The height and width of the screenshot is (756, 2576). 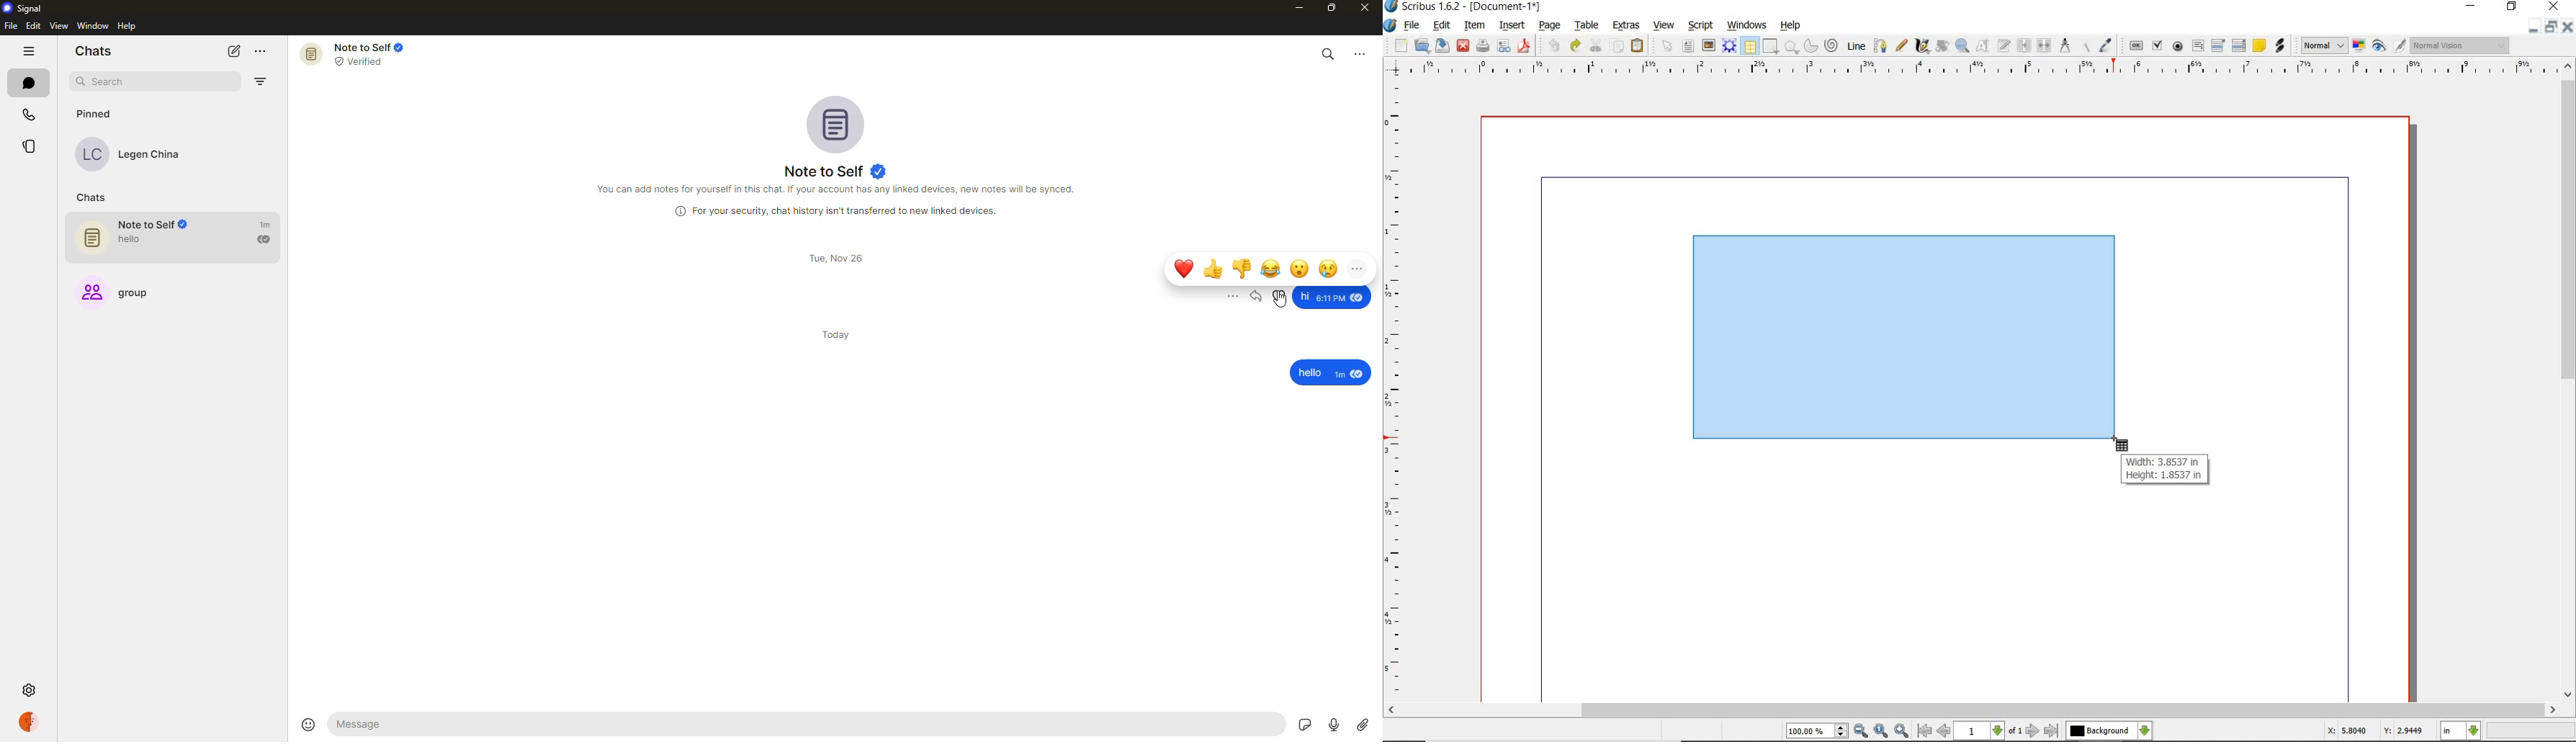 What do you see at coordinates (1817, 732) in the screenshot?
I see `select current zoom level` at bounding box center [1817, 732].